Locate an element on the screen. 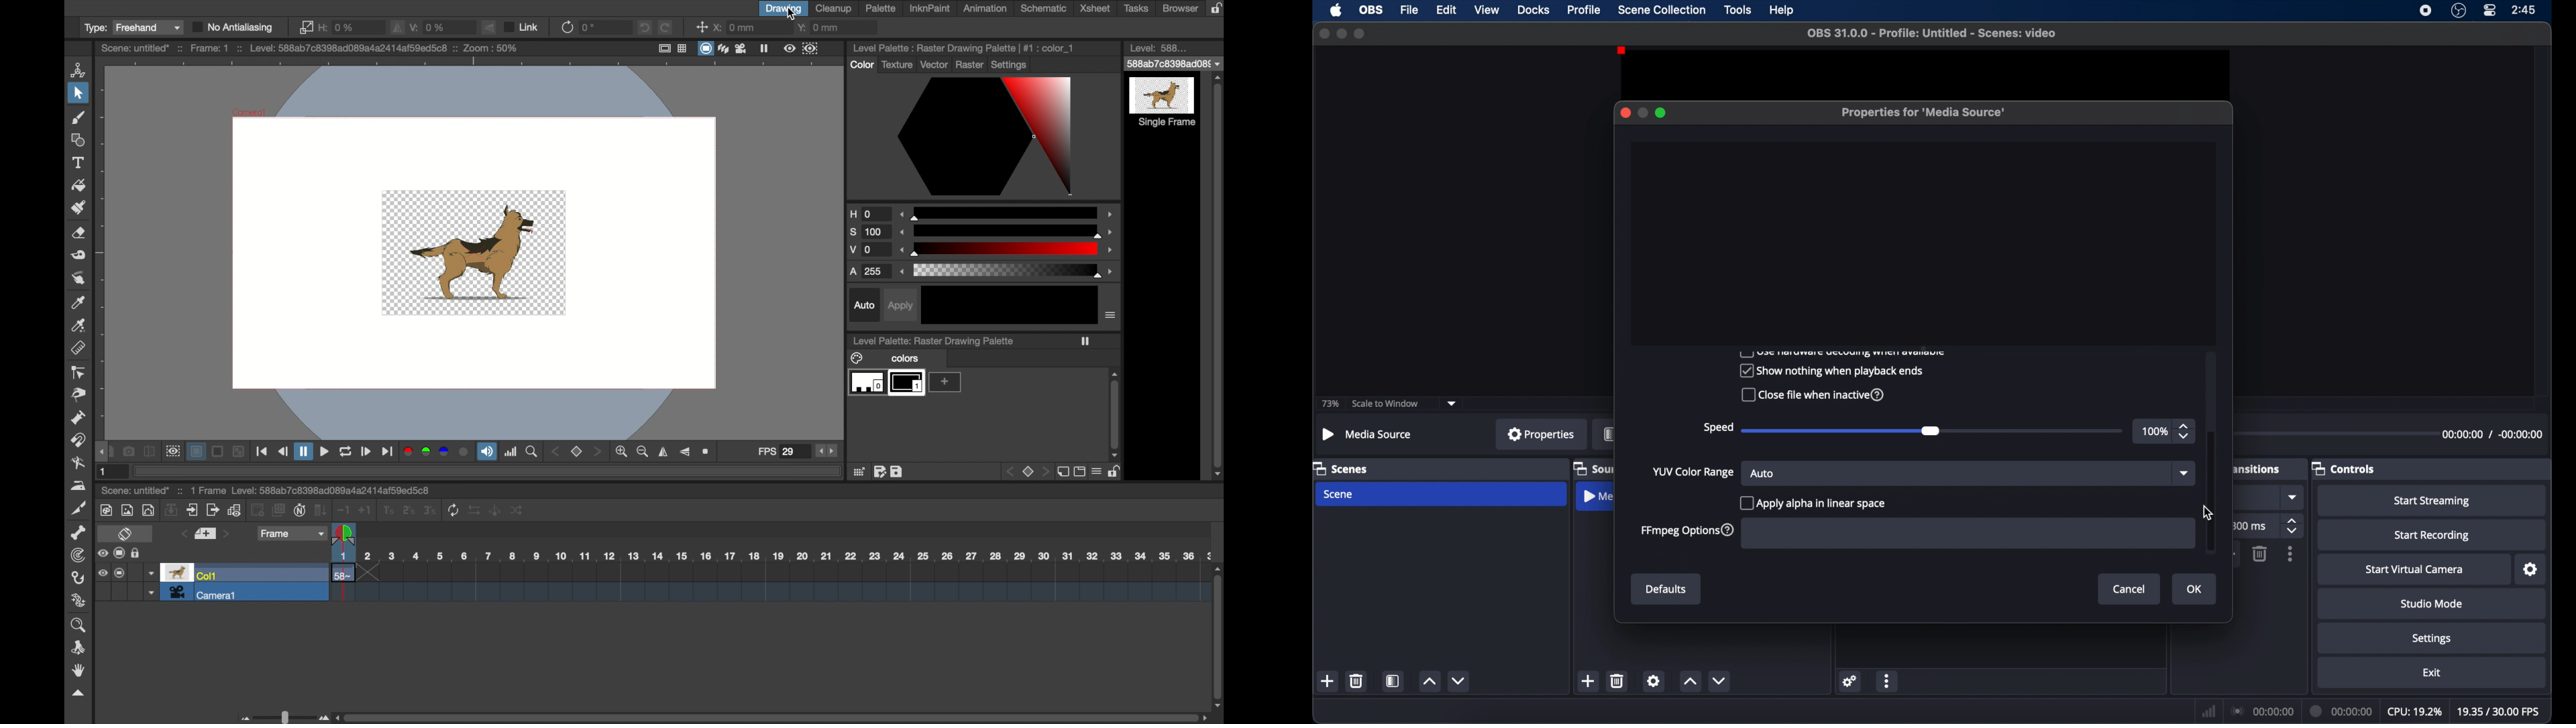  view modes is located at coordinates (722, 48).